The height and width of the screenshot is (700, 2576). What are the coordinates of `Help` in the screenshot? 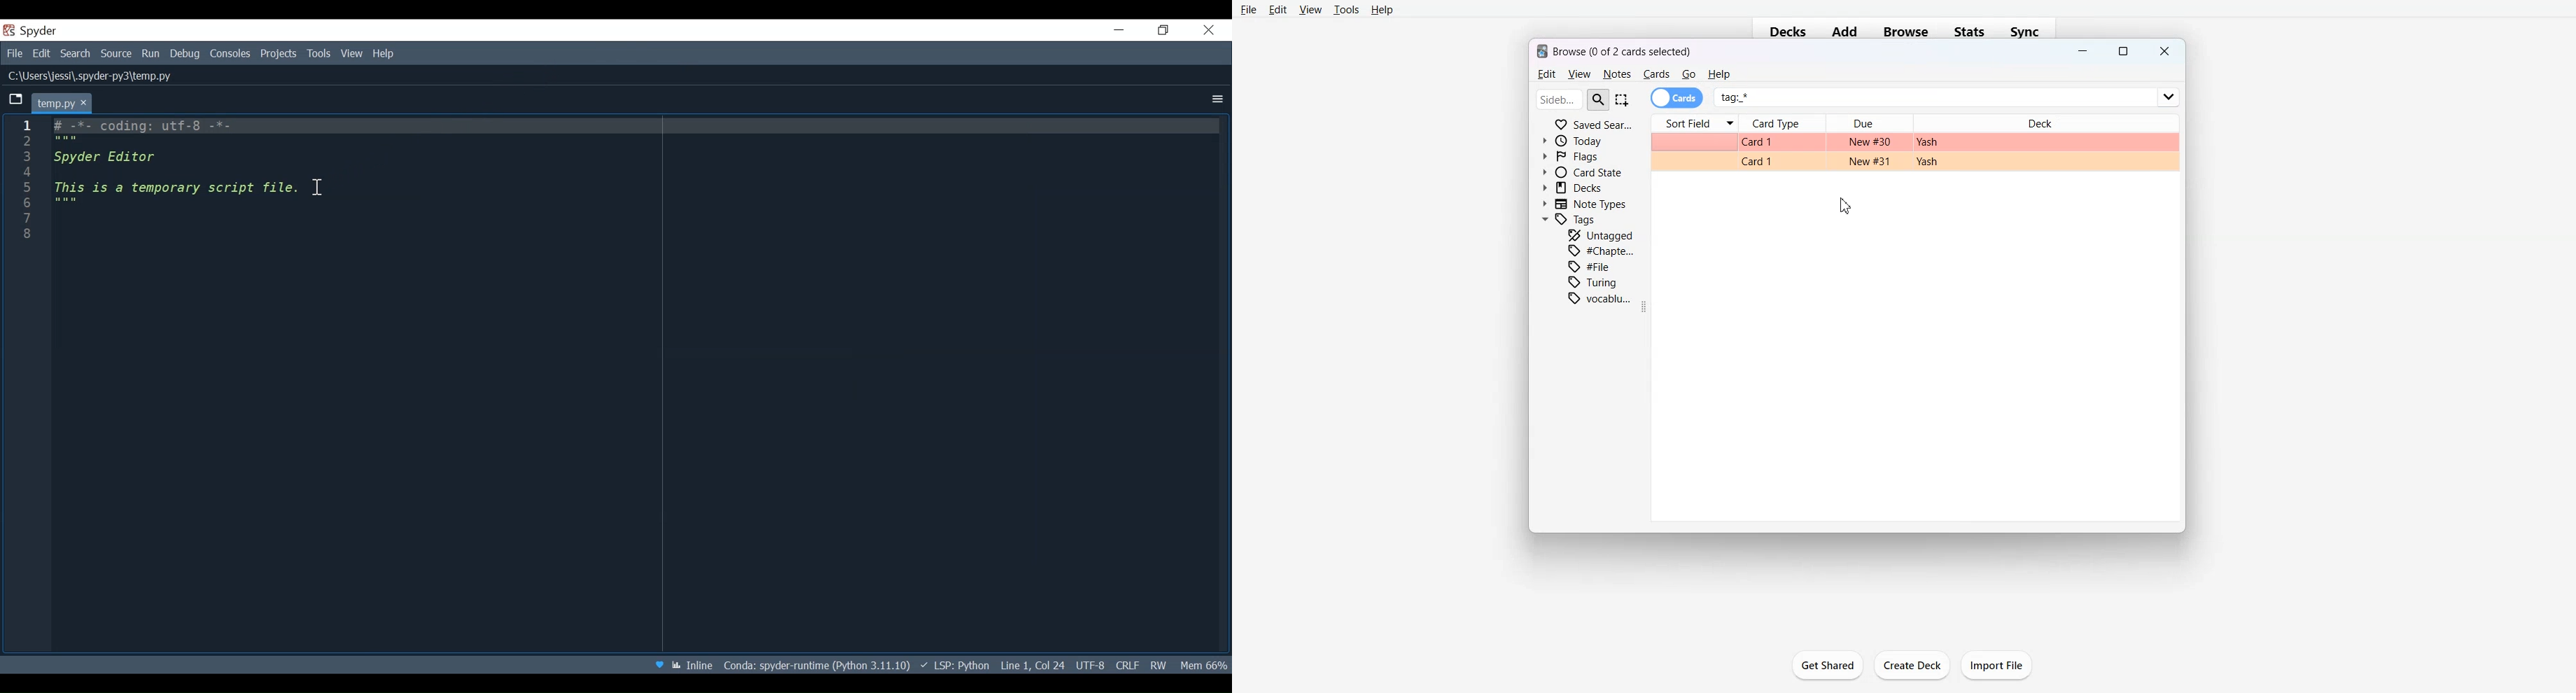 It's located at (383, 55).